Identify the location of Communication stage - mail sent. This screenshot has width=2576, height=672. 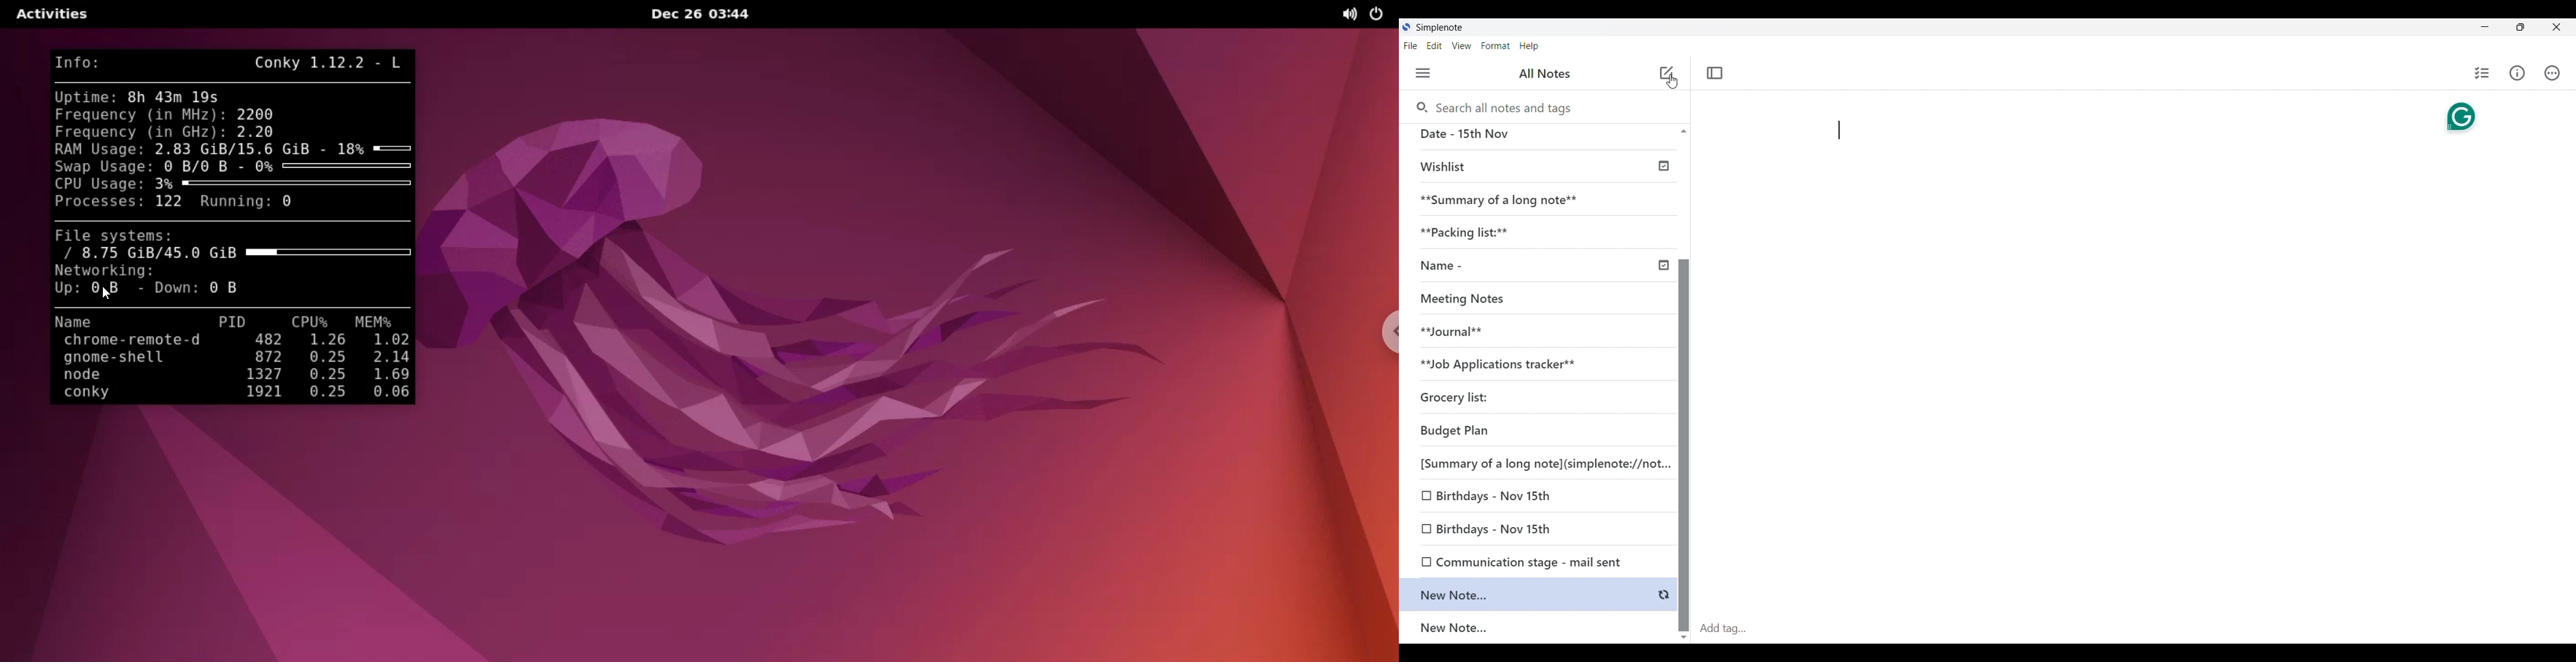
(1537, 560).